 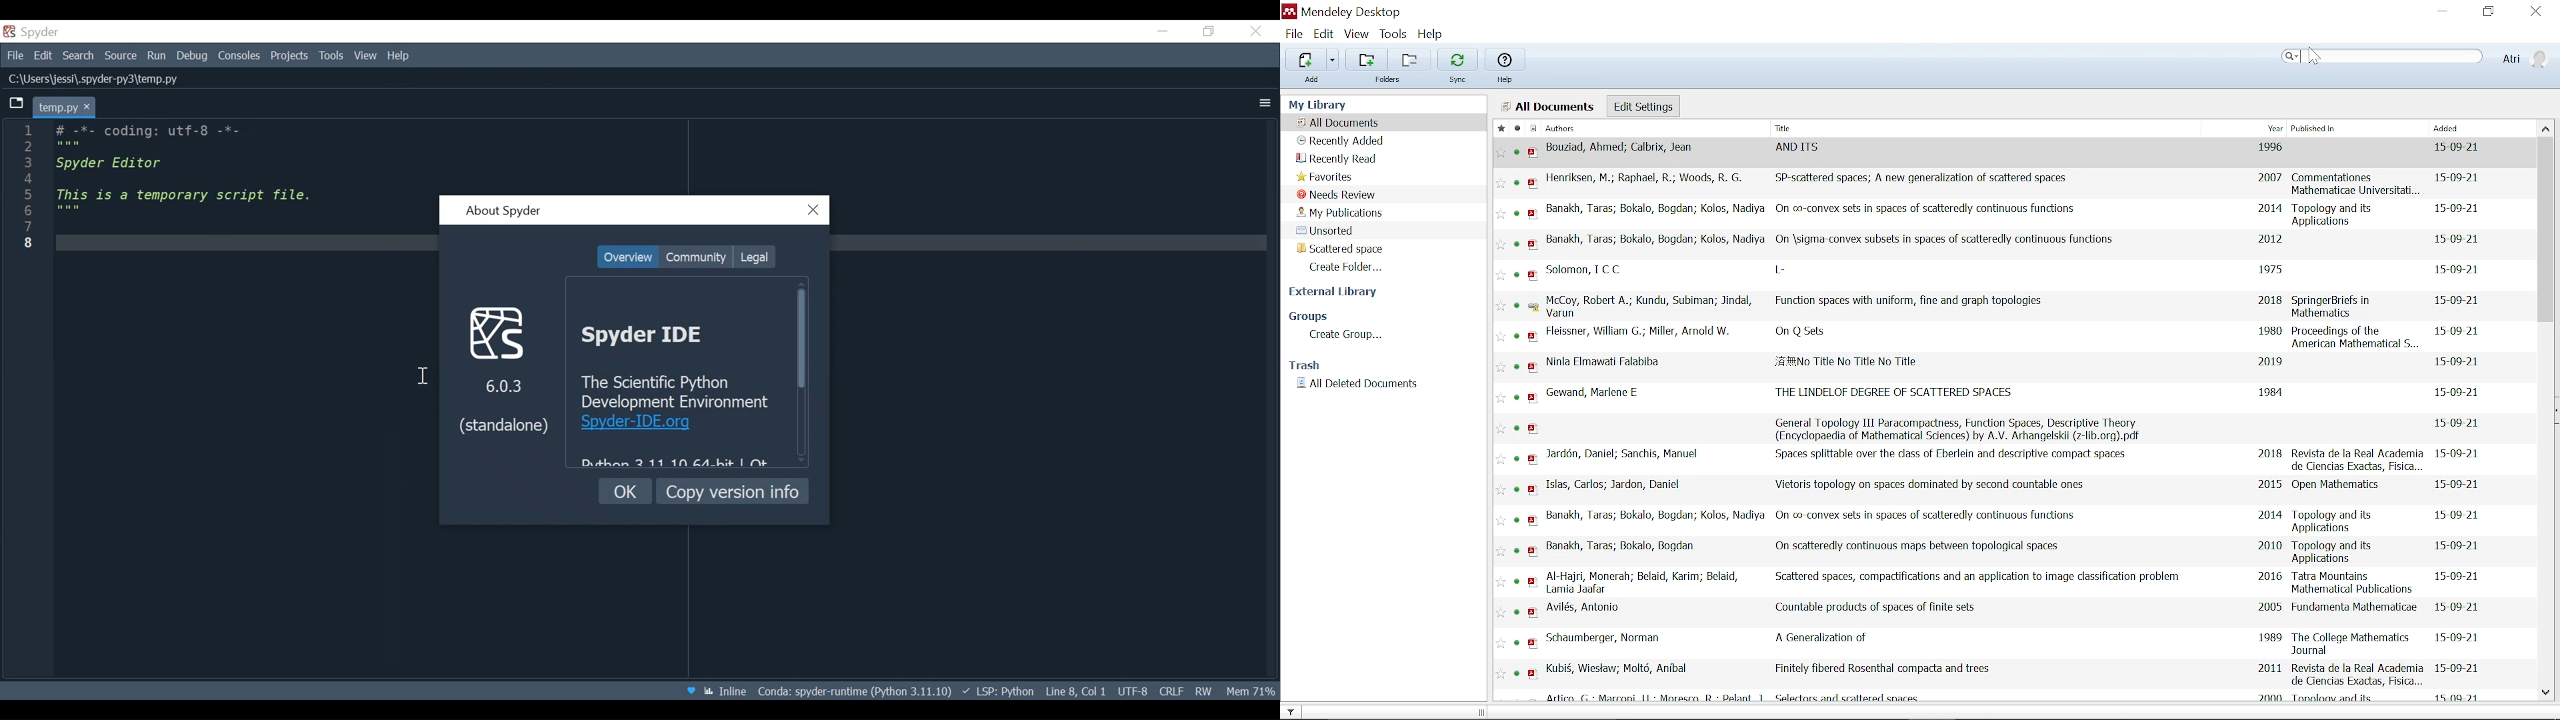 What do you see at coordinates (1304, 59) in the screenshot?
I see `Add files` at bounding box center [1304, 59].